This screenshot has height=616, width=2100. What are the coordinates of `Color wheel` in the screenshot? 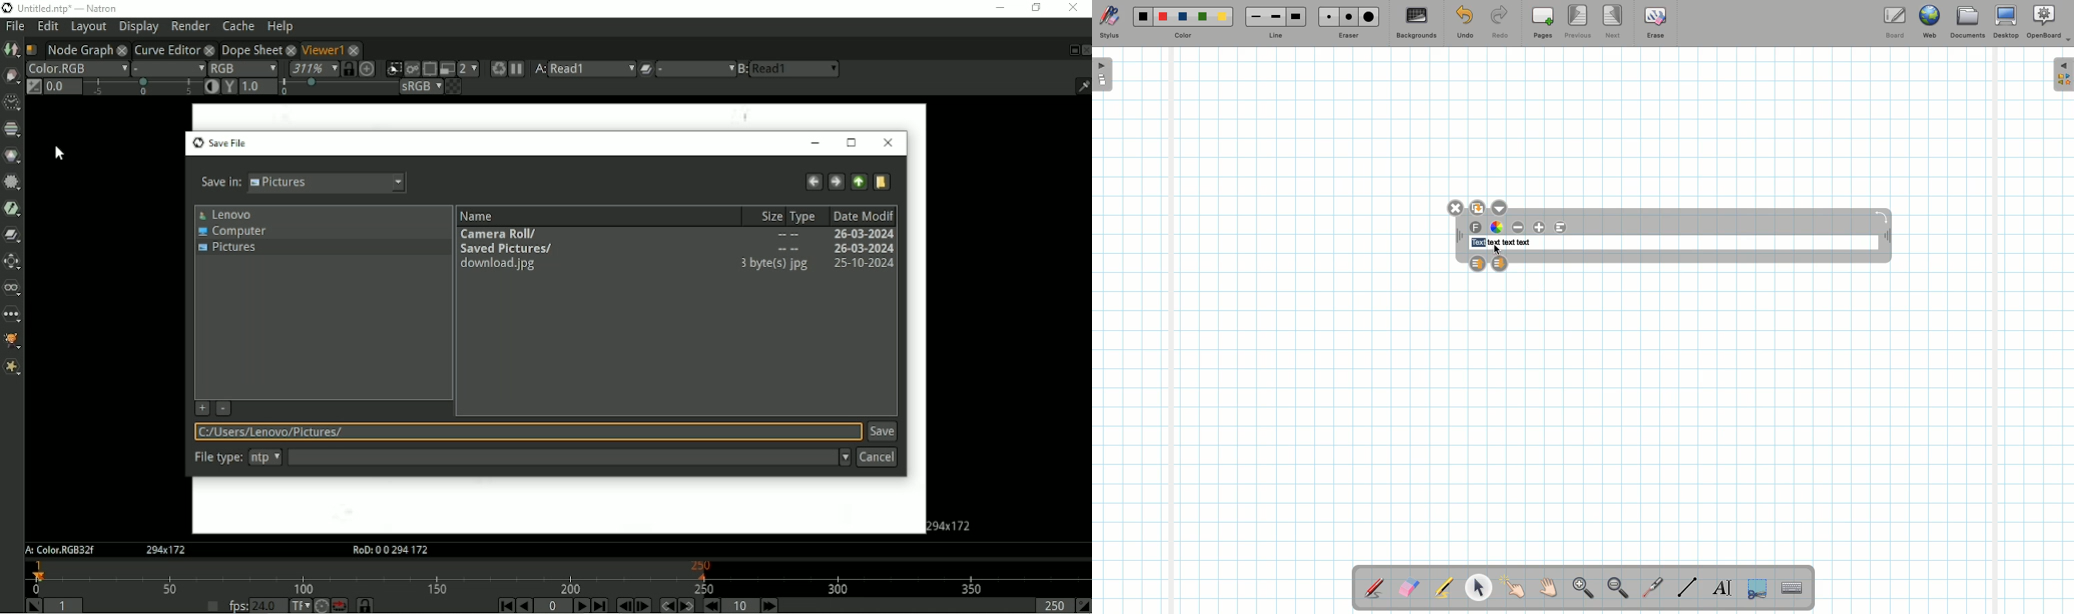 It's located at (1497, 226).